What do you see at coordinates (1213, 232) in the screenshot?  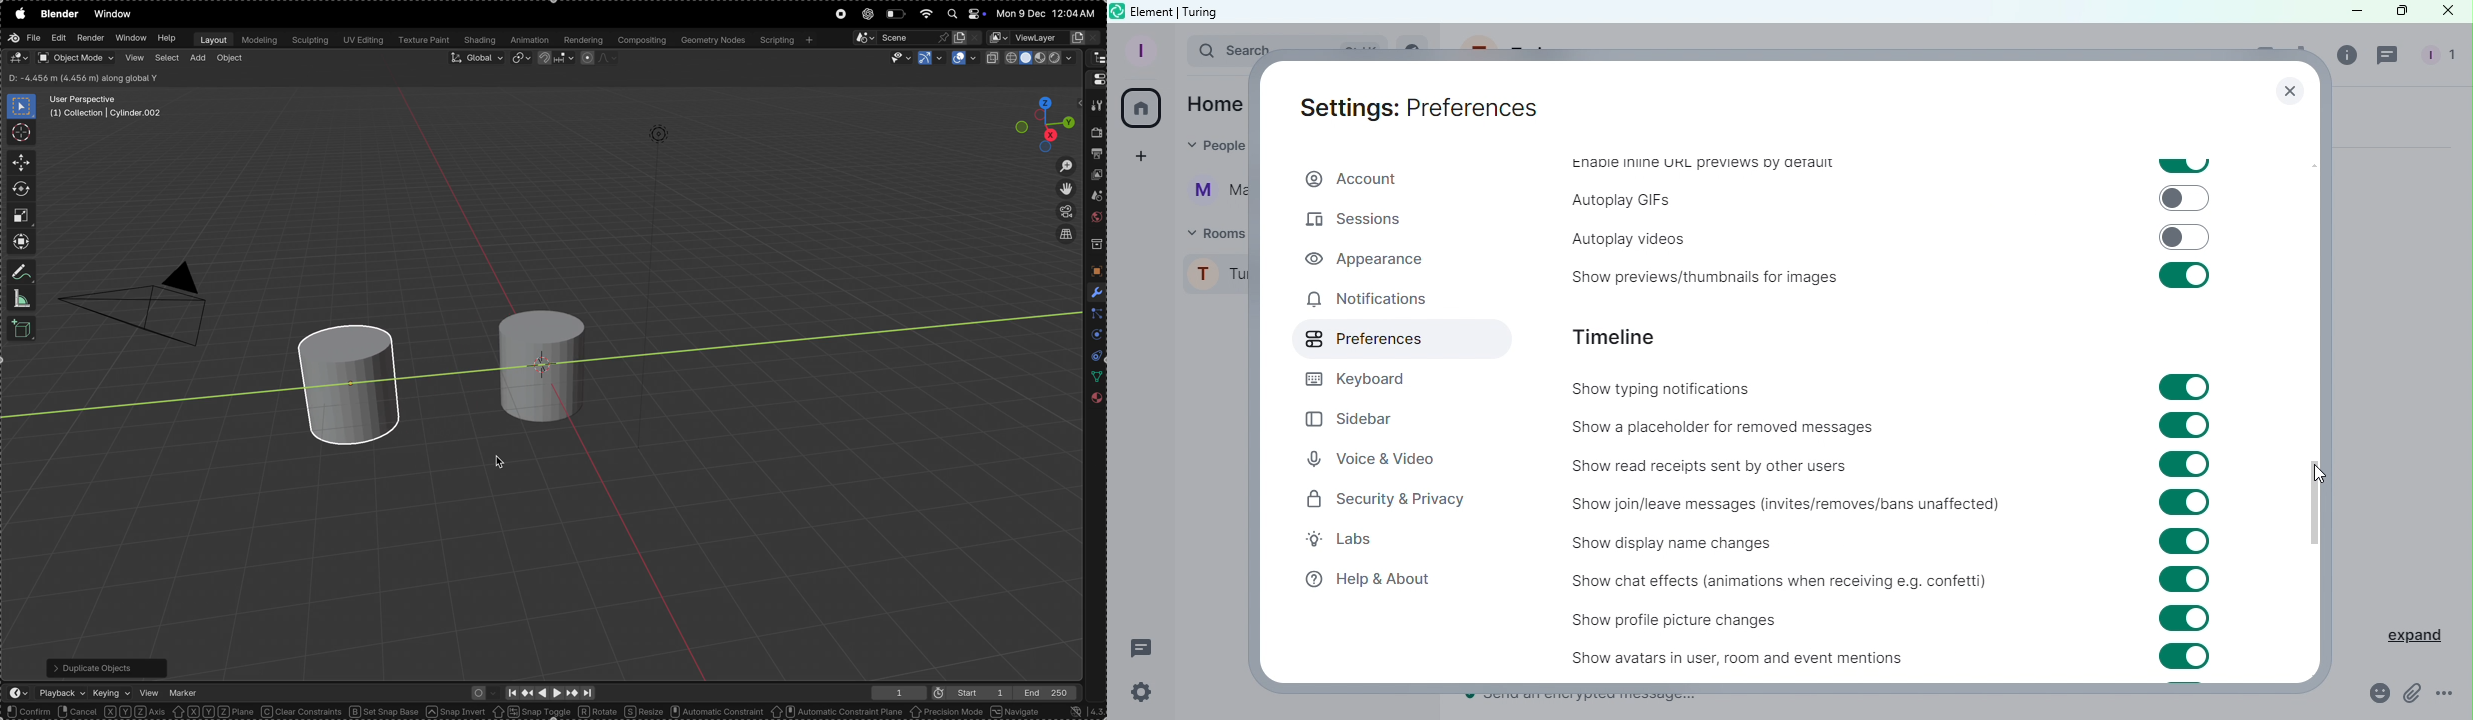 I see `Rooms` at bounding box center [1213, 232].